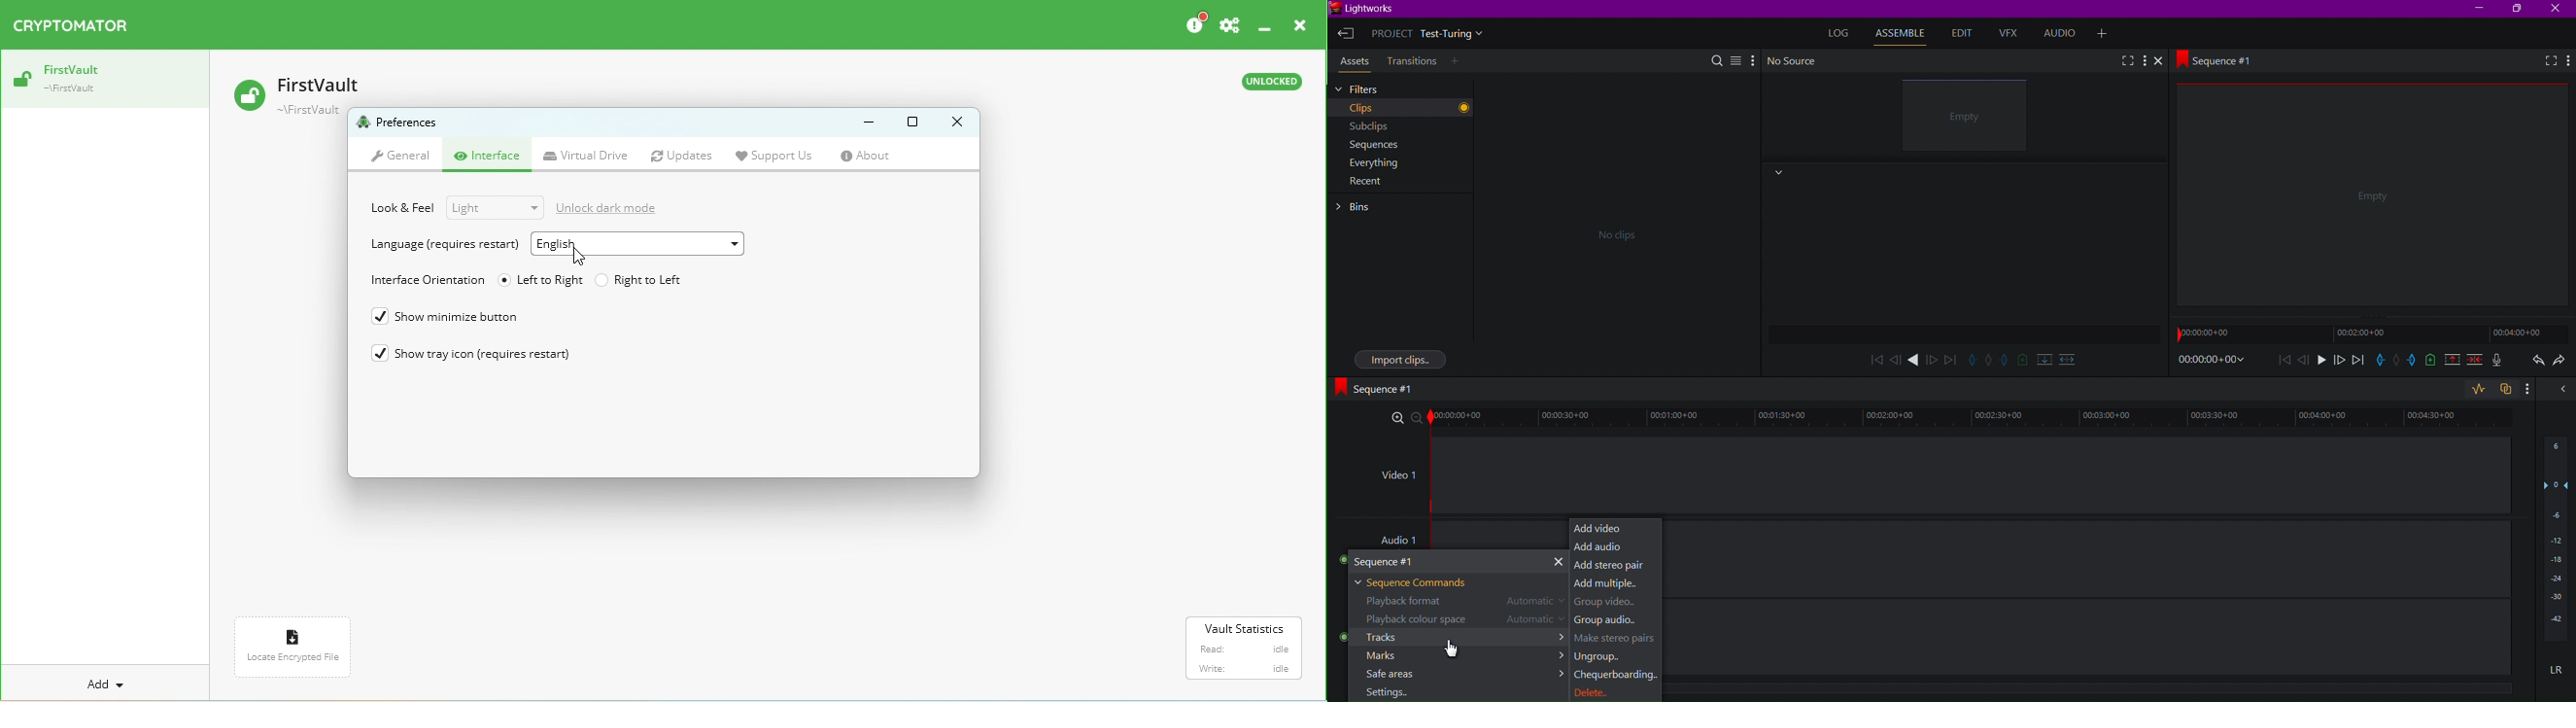 Image resolution: width=2576 pixels, height=728 pixels. I want to click on Chequerboarding, so click(1616, 676).